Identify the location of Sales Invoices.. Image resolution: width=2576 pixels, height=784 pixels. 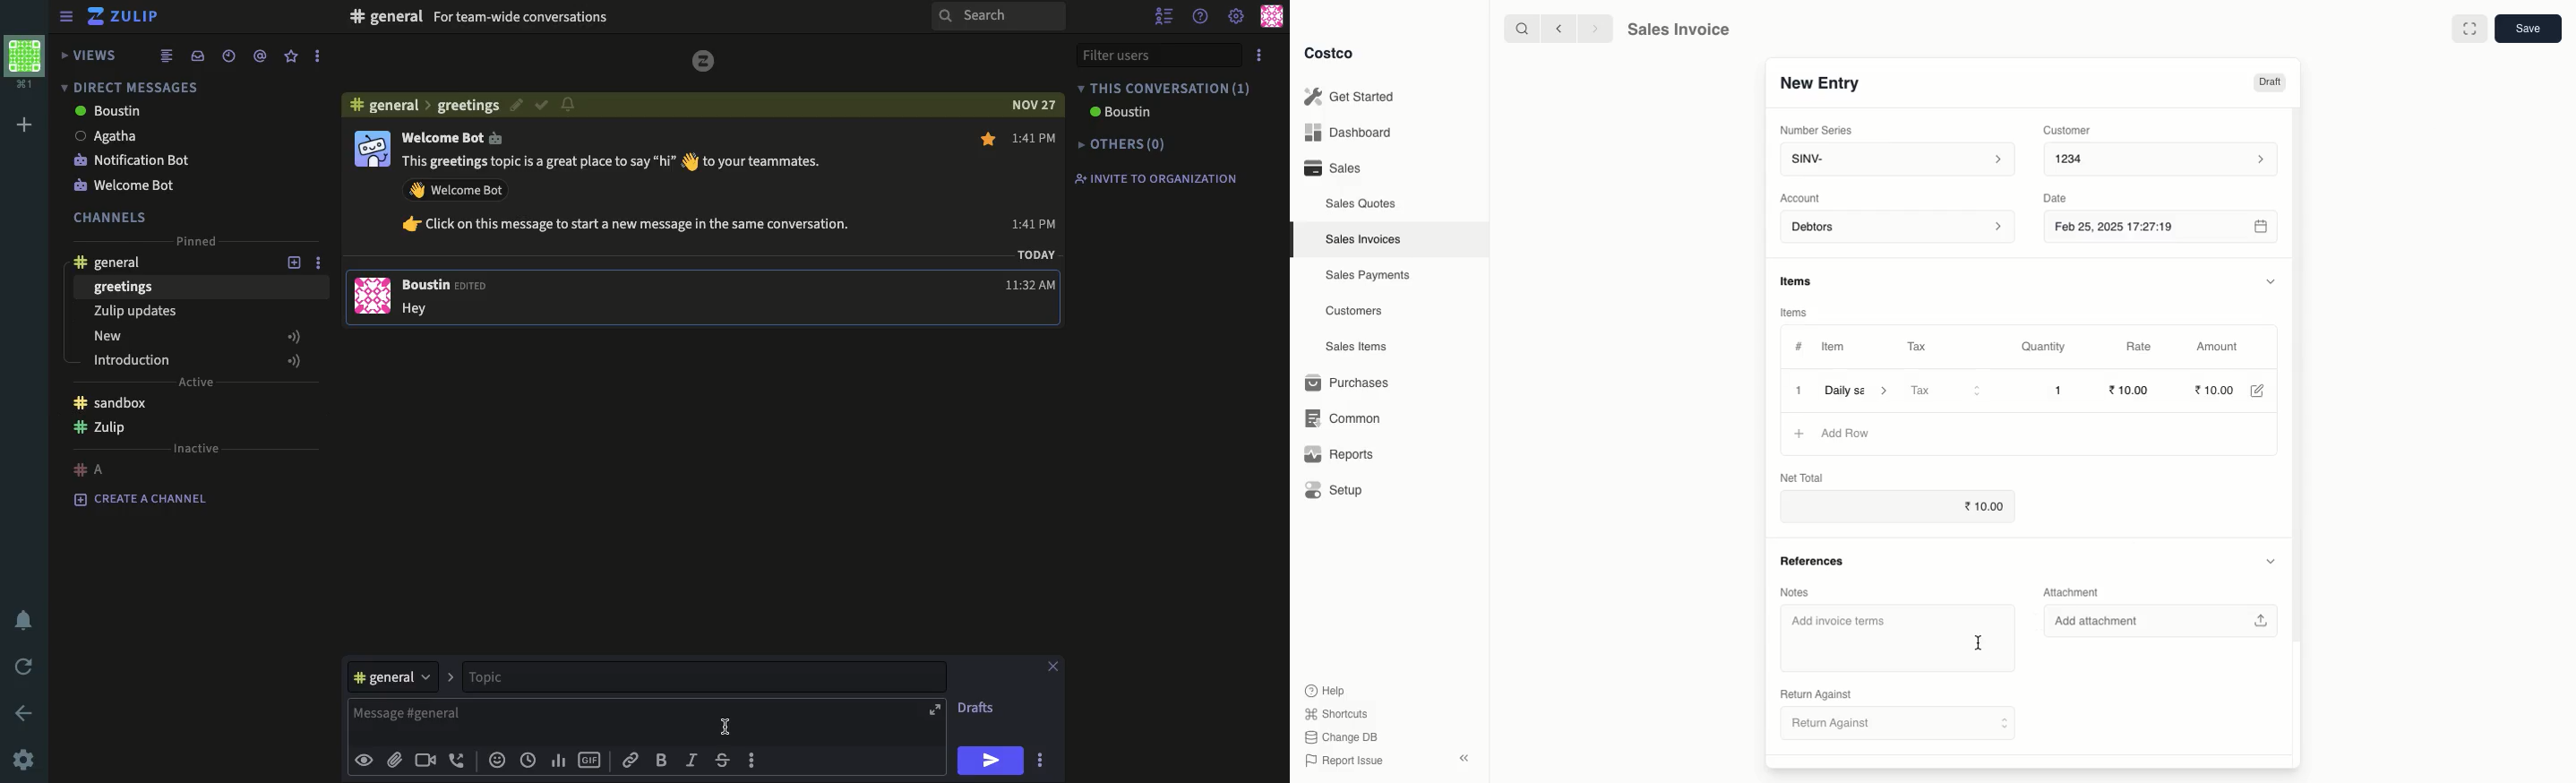
(1361, 240).